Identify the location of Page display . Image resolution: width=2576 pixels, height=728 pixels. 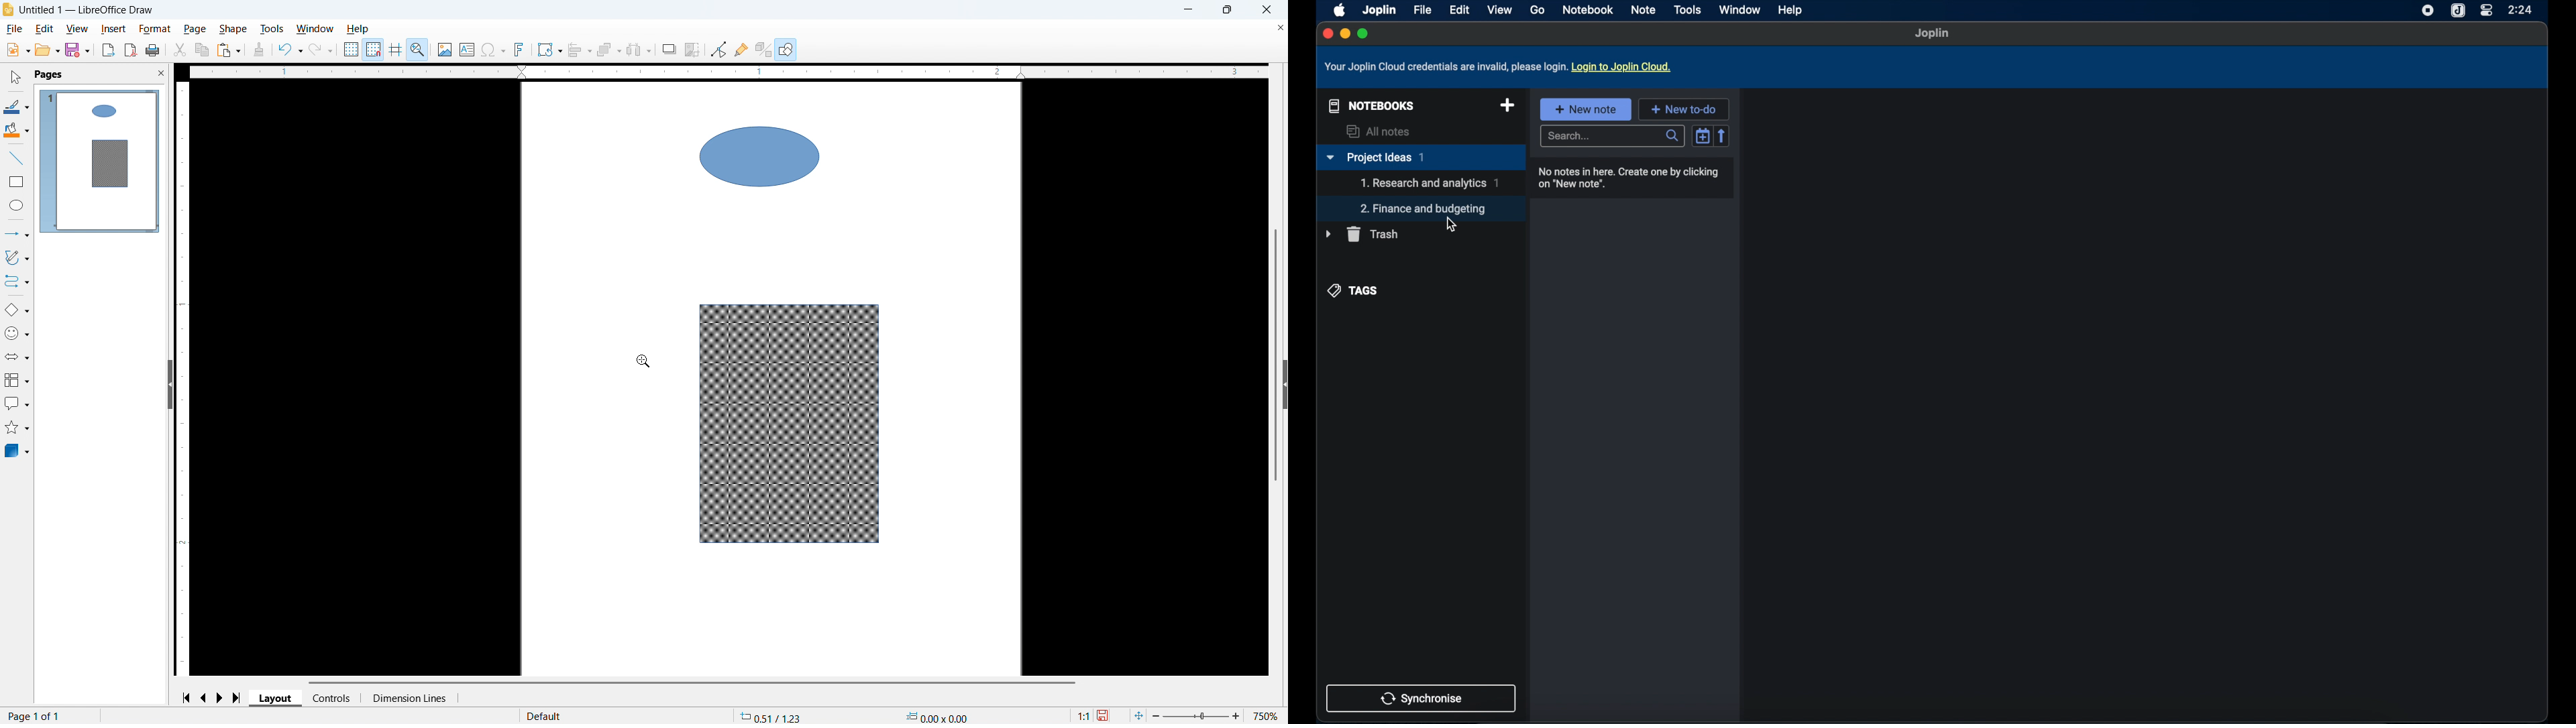
(100, 161).